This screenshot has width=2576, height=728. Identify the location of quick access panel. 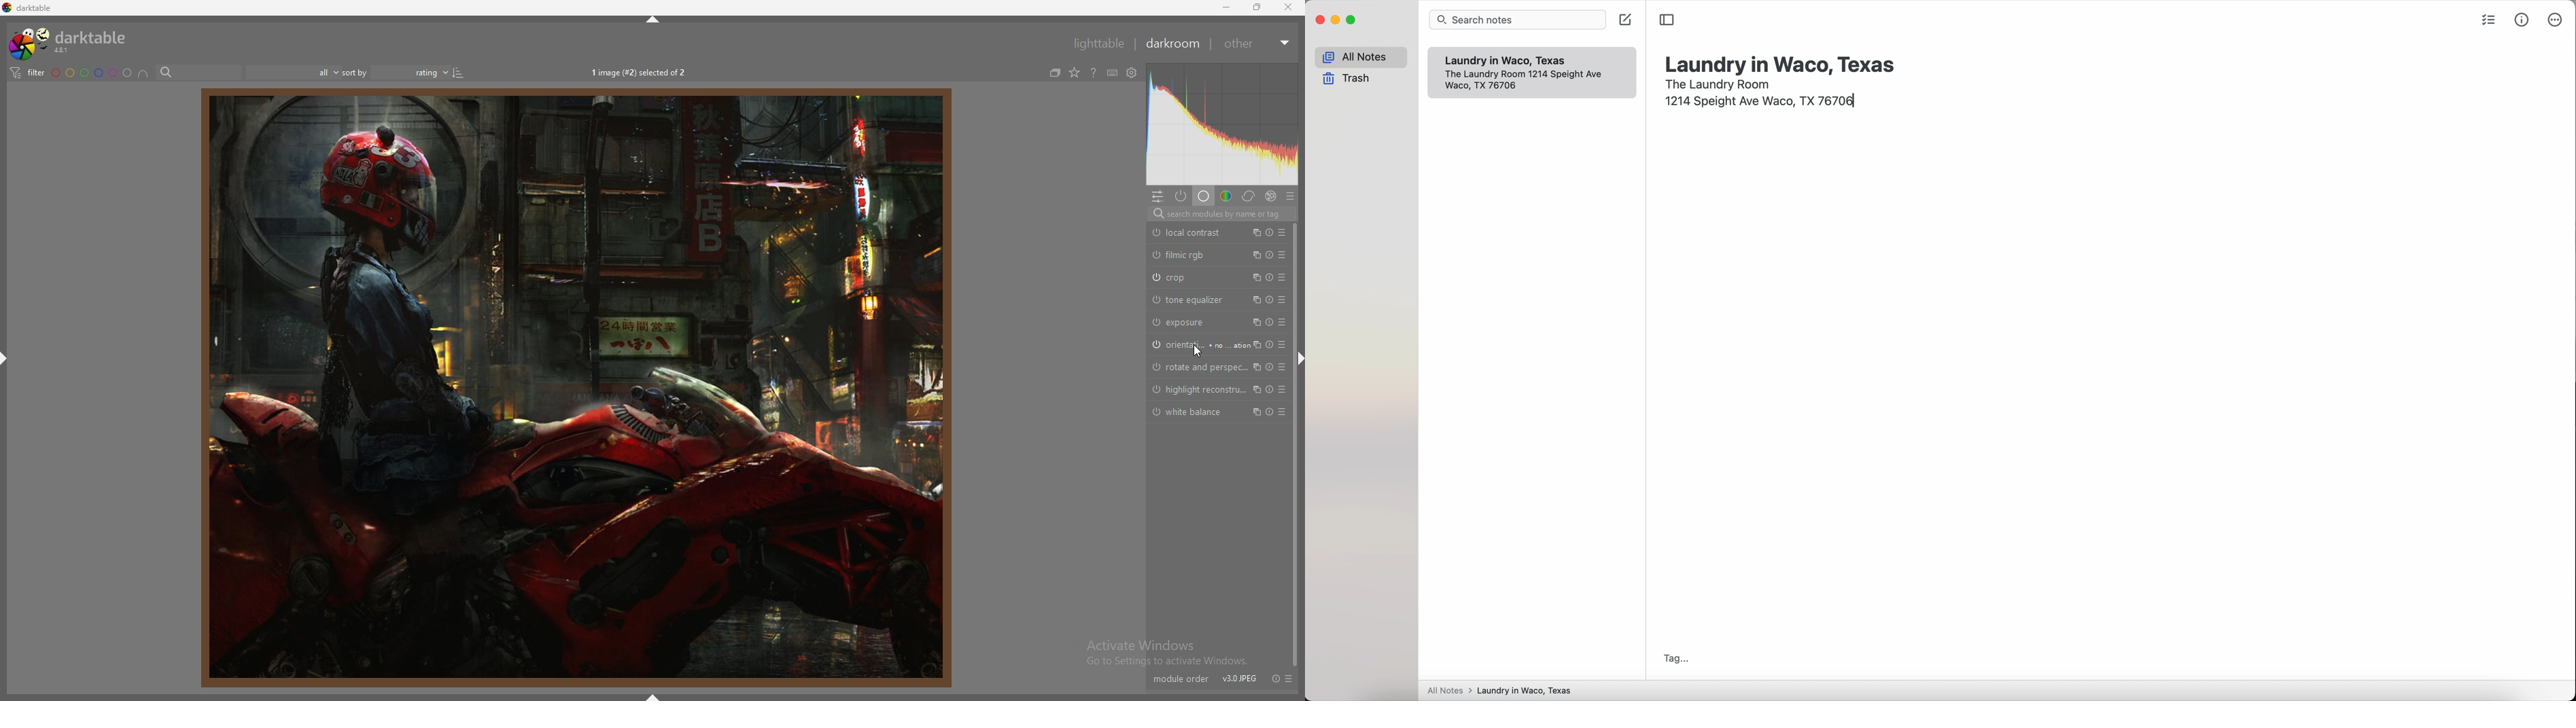
(1158, 196).